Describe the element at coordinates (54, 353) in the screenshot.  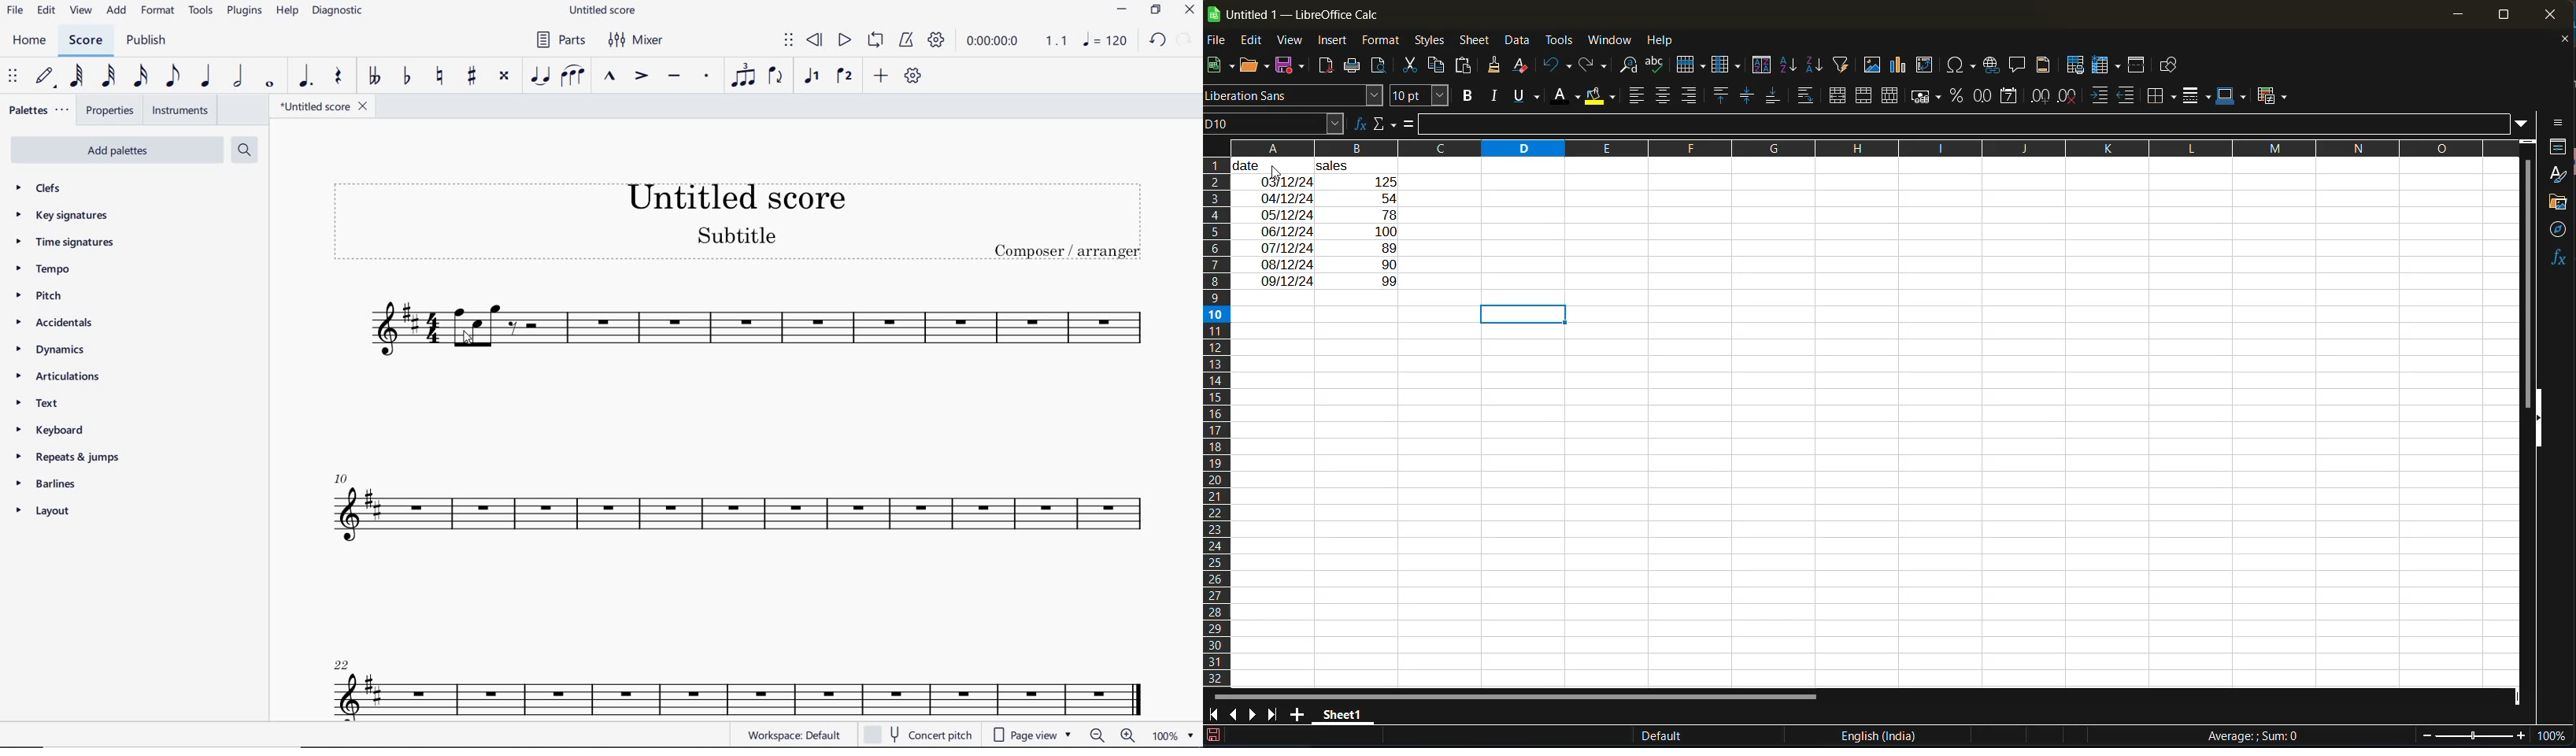
I see `DYNAMICS` at that location.